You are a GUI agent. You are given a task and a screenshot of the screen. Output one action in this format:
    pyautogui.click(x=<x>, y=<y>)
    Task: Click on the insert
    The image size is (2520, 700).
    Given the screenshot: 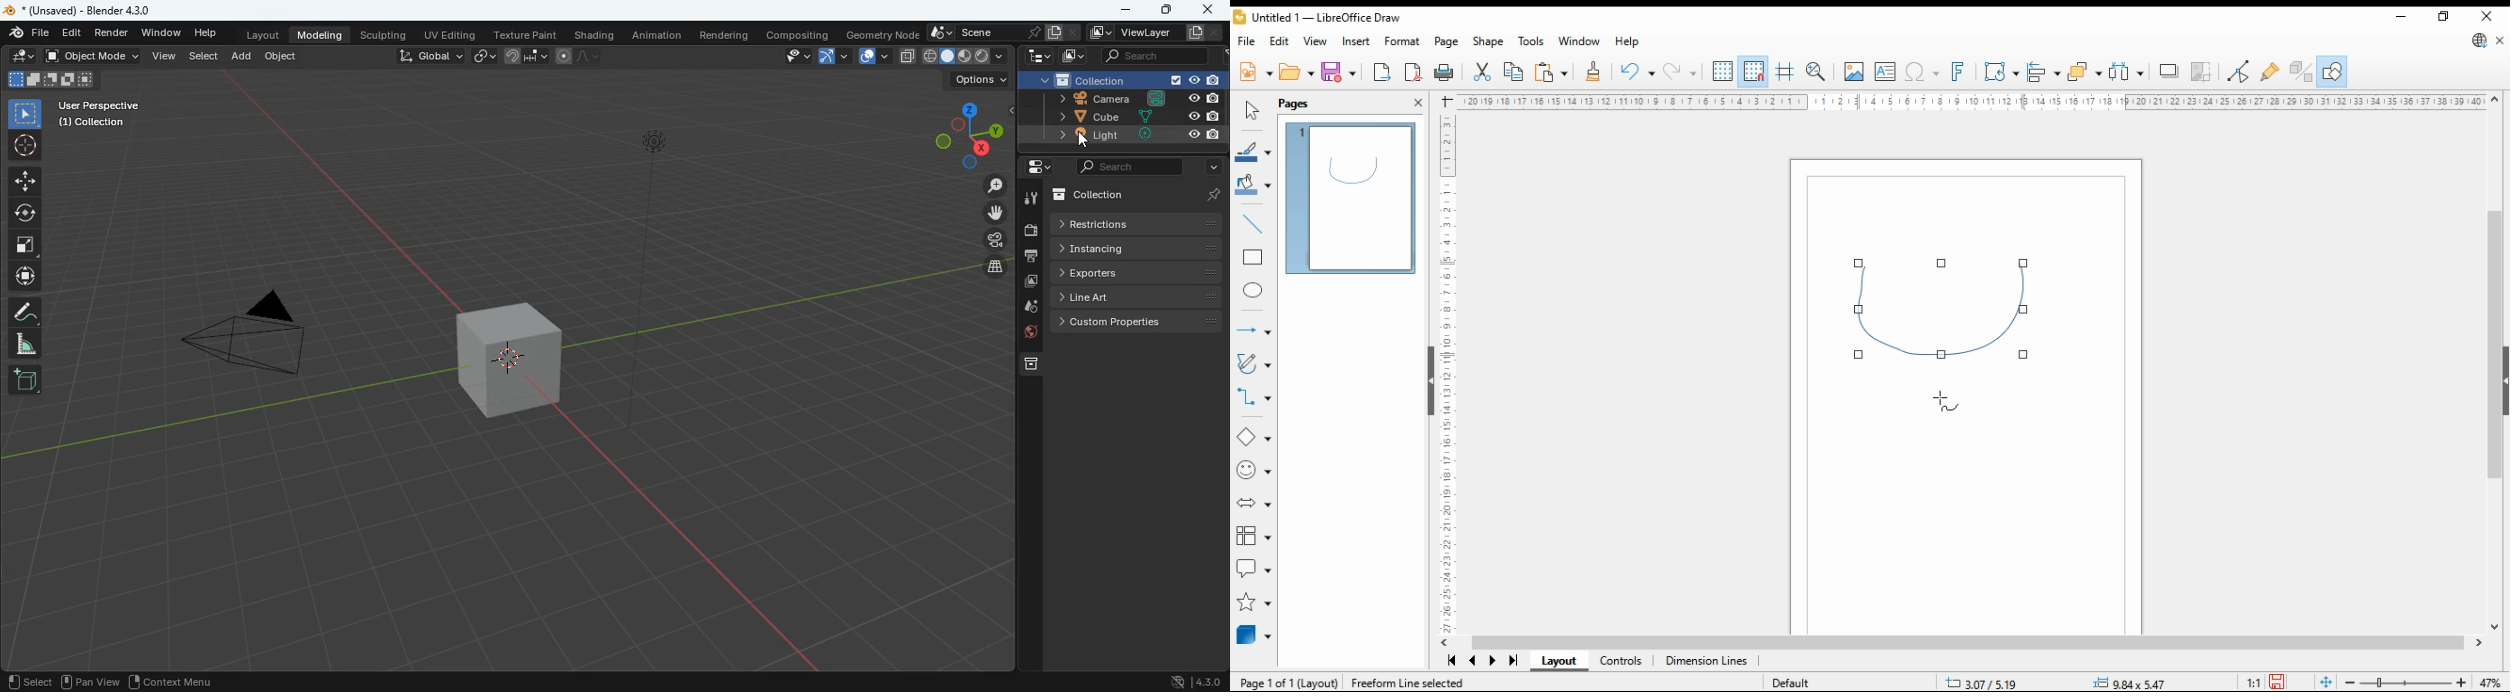 What is the action you would take?
    pyautogui.click(x=1355, y=41)
    